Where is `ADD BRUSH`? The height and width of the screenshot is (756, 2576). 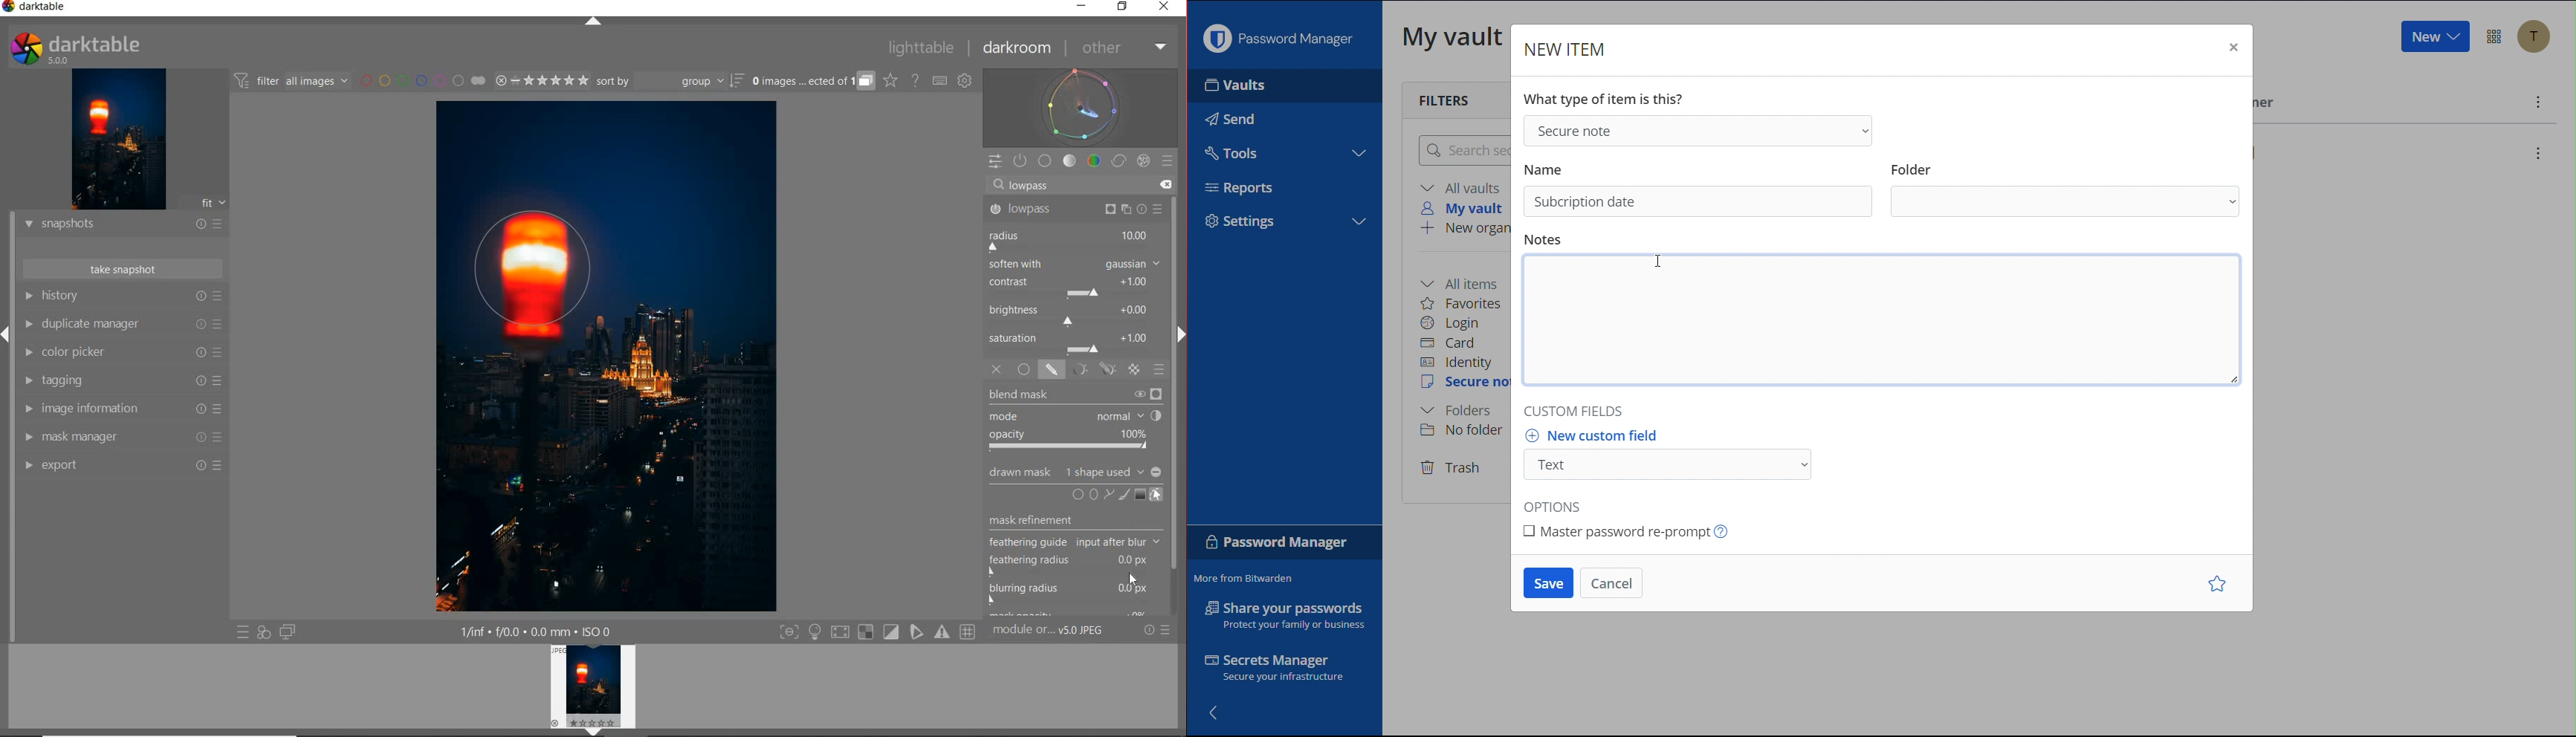
ADD BRUSH is located at coordinates (1123, 494).